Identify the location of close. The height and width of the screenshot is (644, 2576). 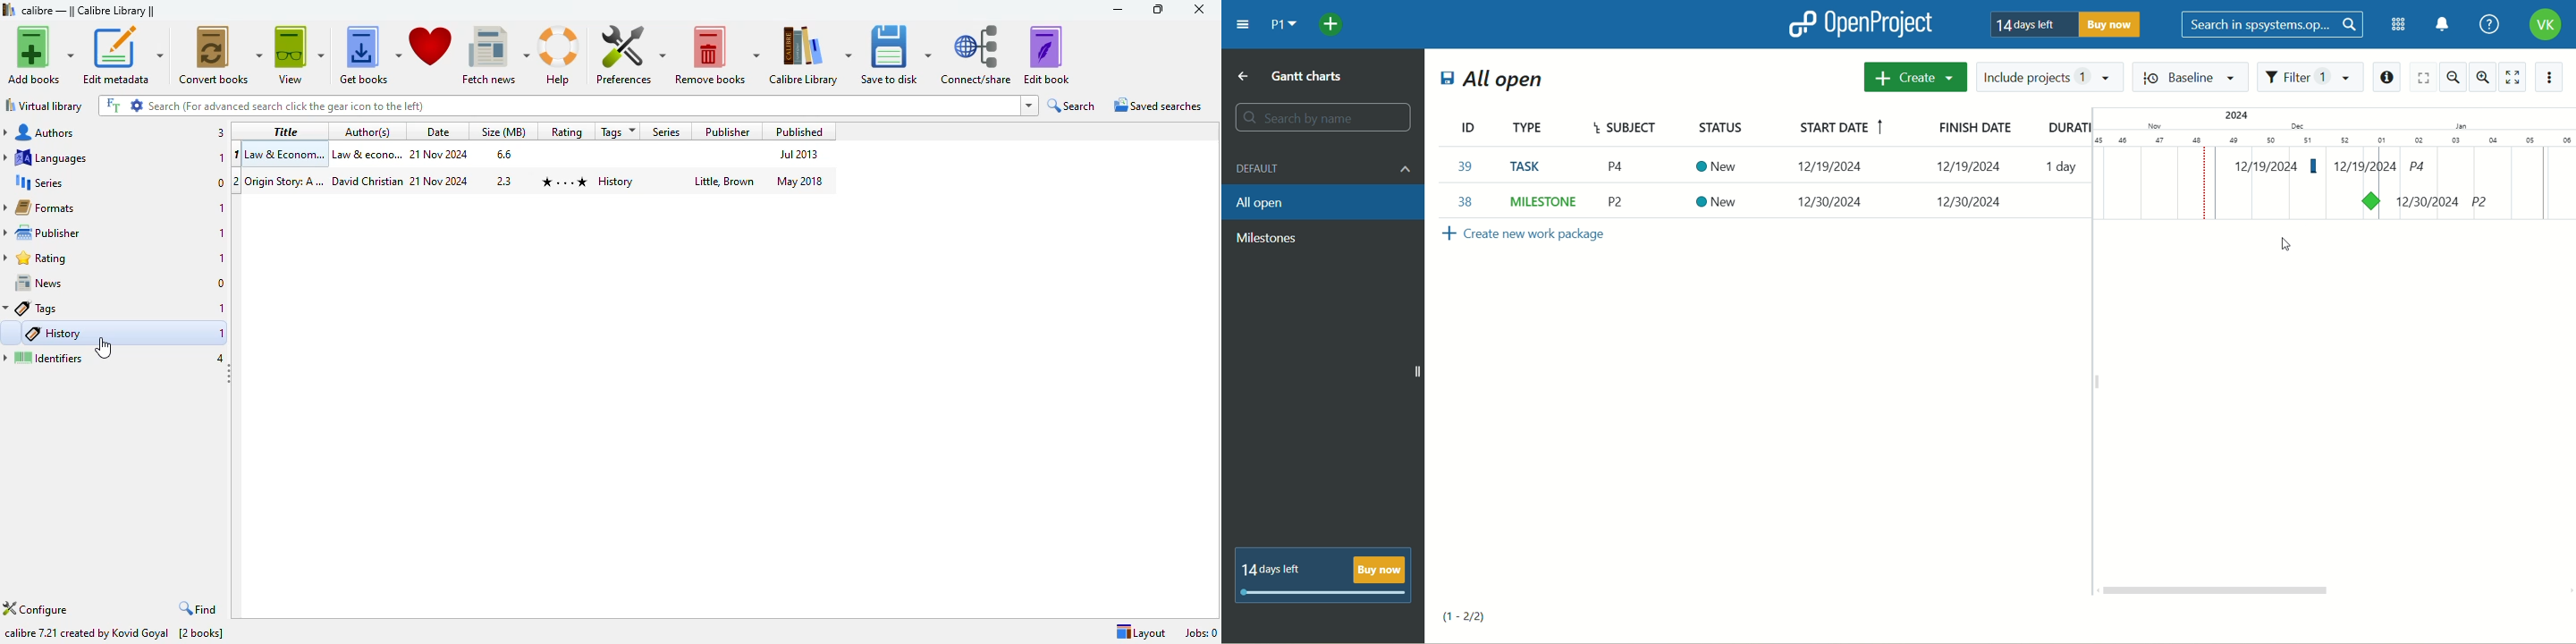
(1198, 8).